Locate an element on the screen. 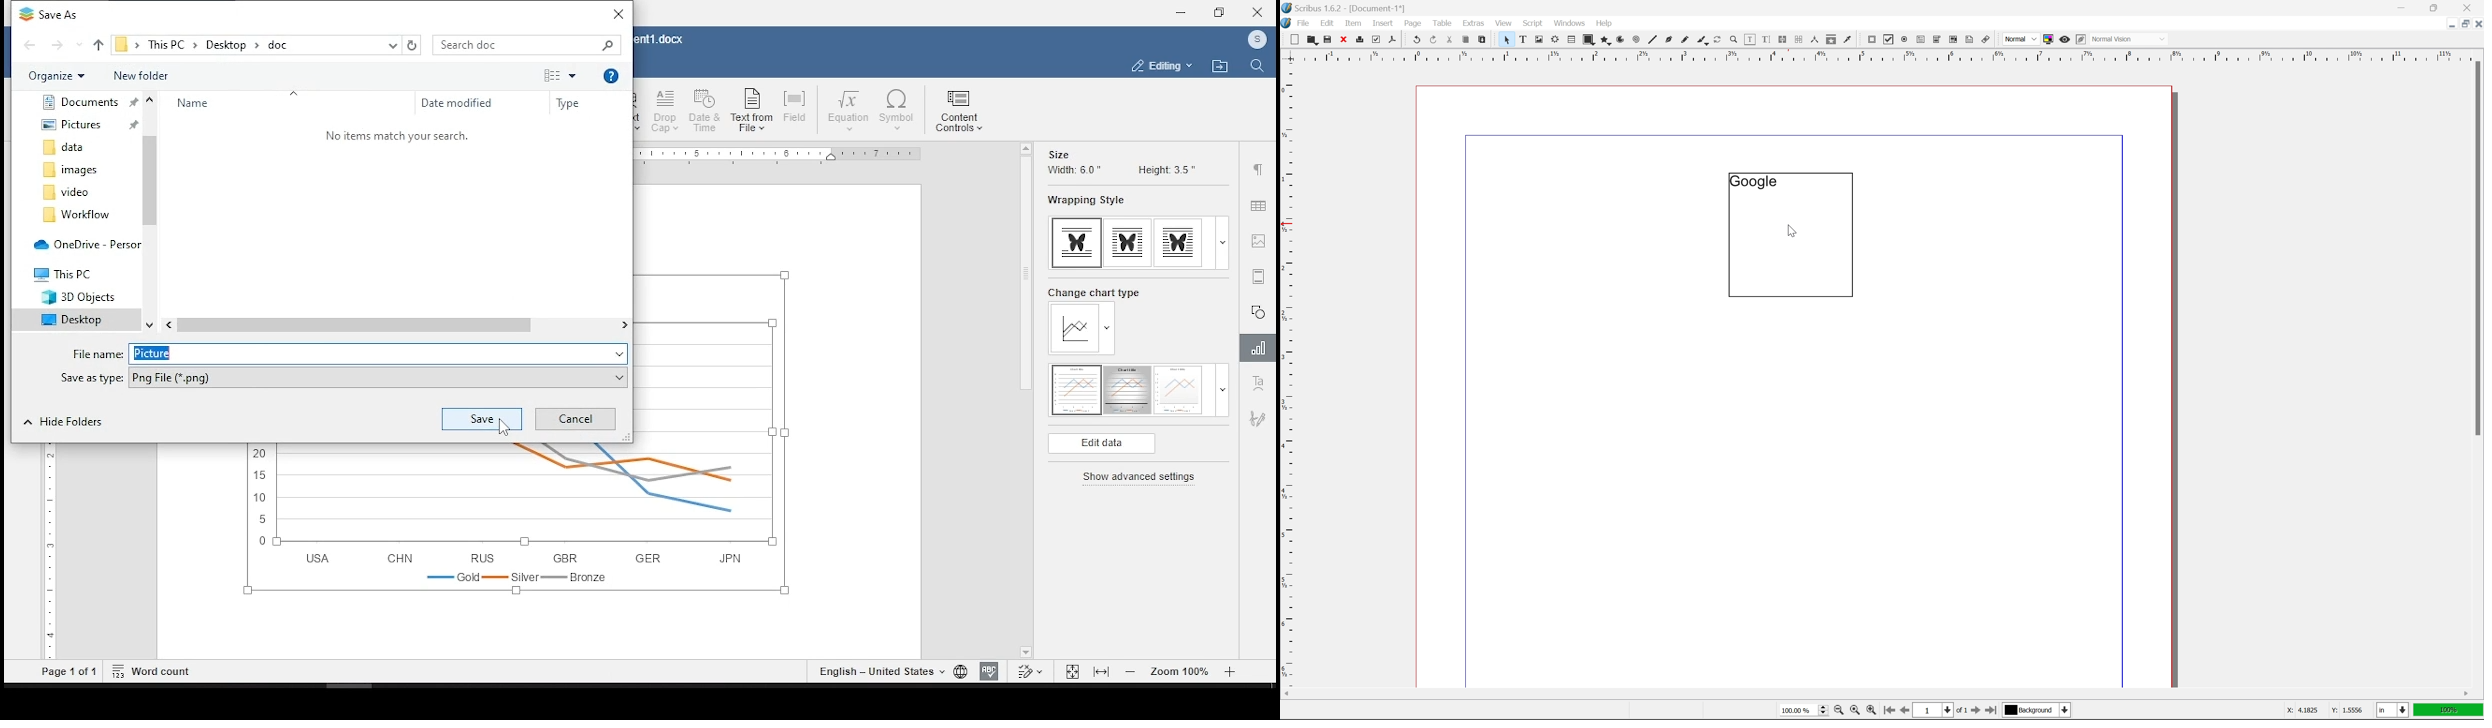  save is located at coordinates (1328, 40).